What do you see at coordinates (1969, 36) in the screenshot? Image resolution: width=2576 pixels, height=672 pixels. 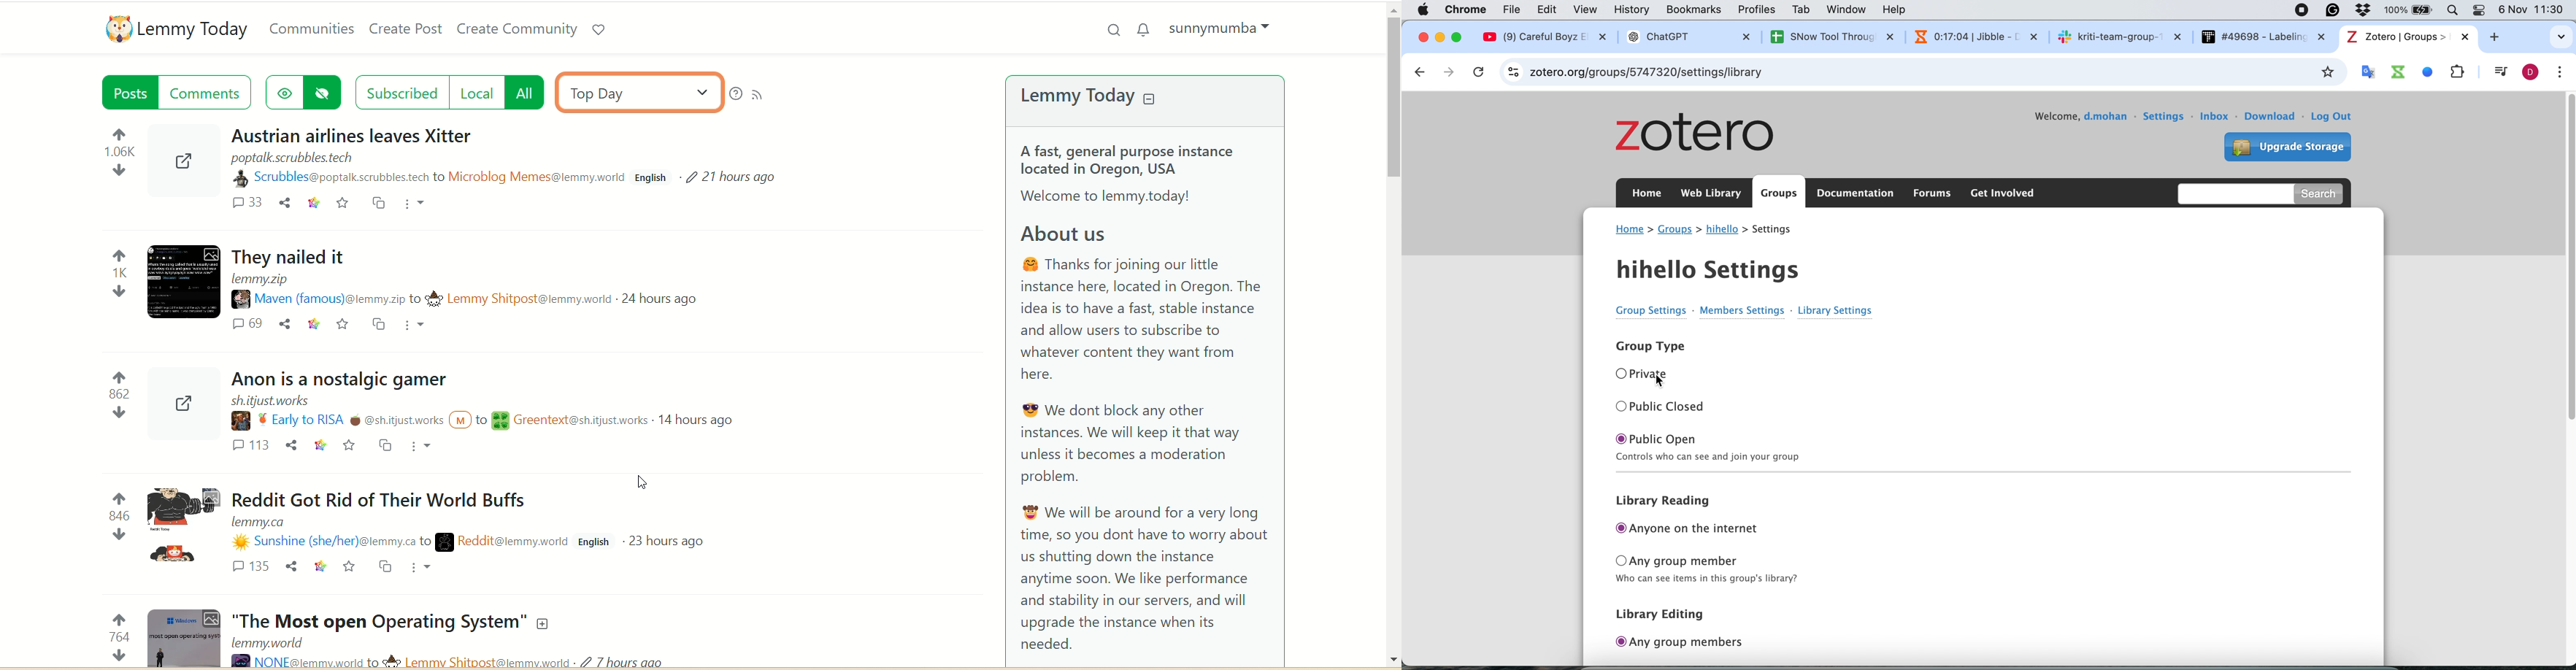 I see `N 0:16:54 | Jibble - 1 x` at bounding box center [1969, 36].